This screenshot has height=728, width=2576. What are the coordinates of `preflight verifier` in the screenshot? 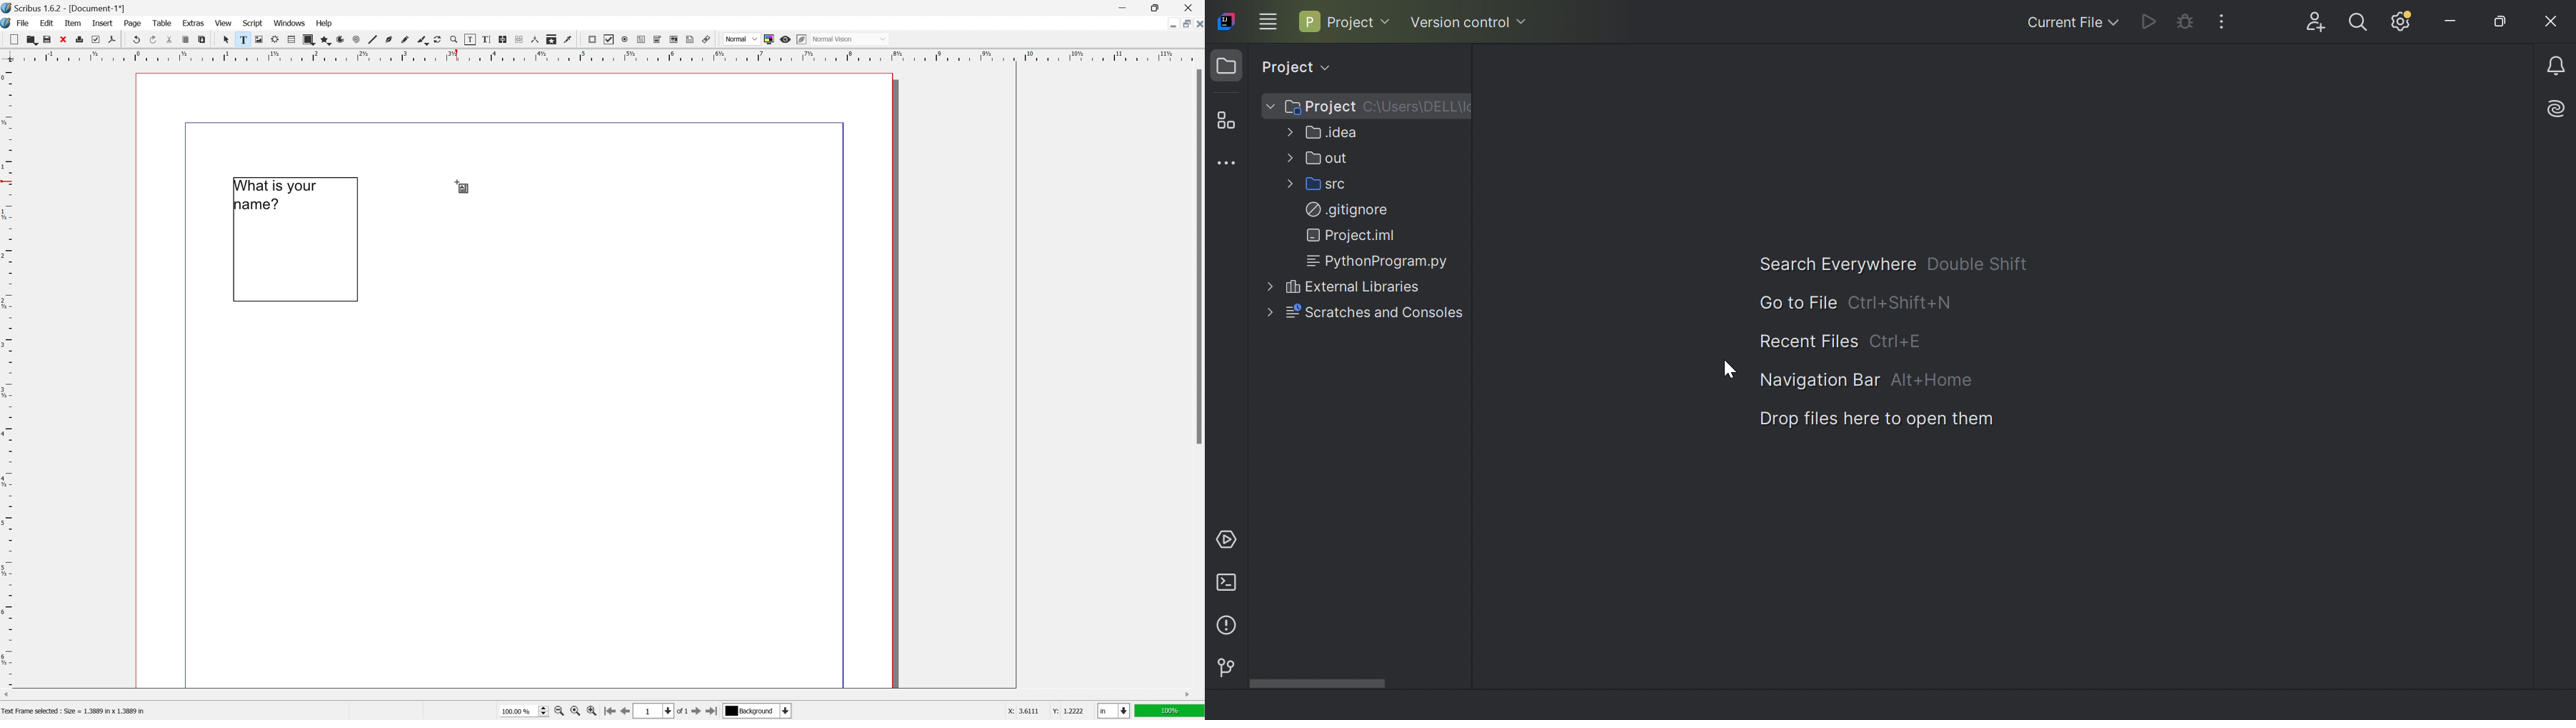 It's located at (96, 39).